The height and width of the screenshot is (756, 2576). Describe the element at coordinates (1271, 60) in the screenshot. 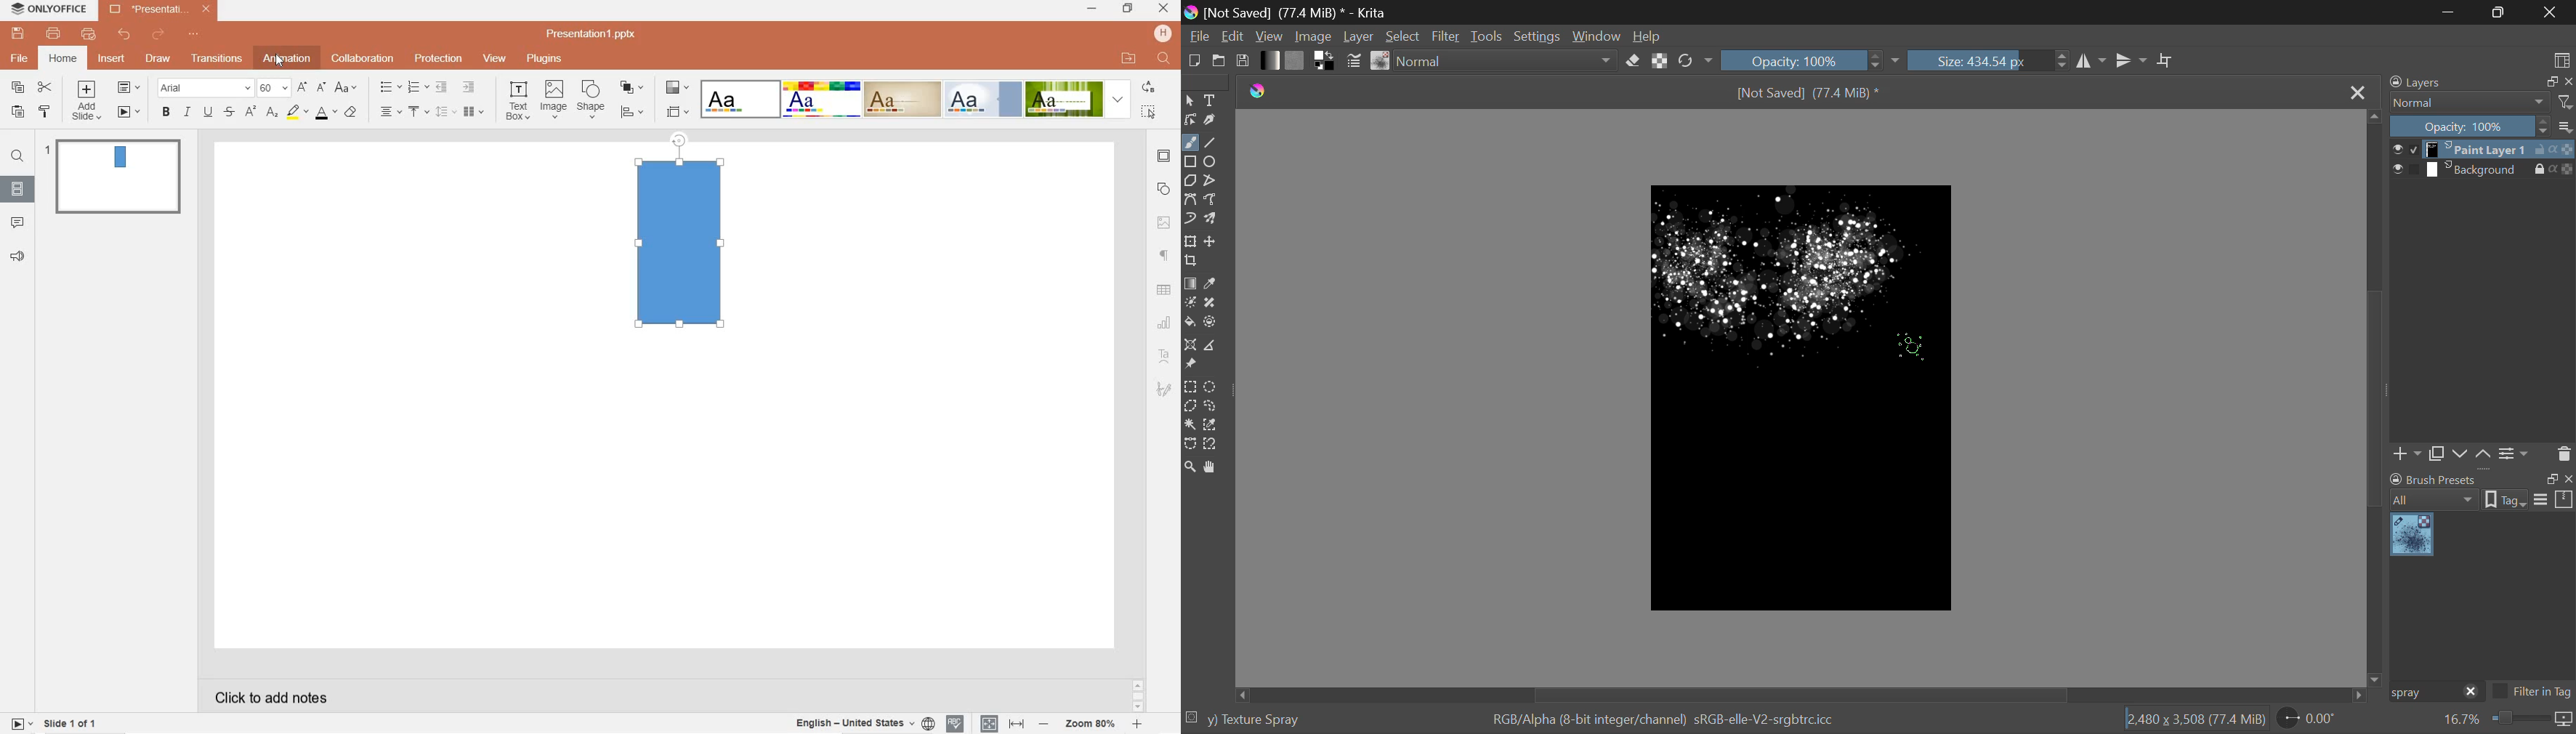

I see `Gradient` at that location.